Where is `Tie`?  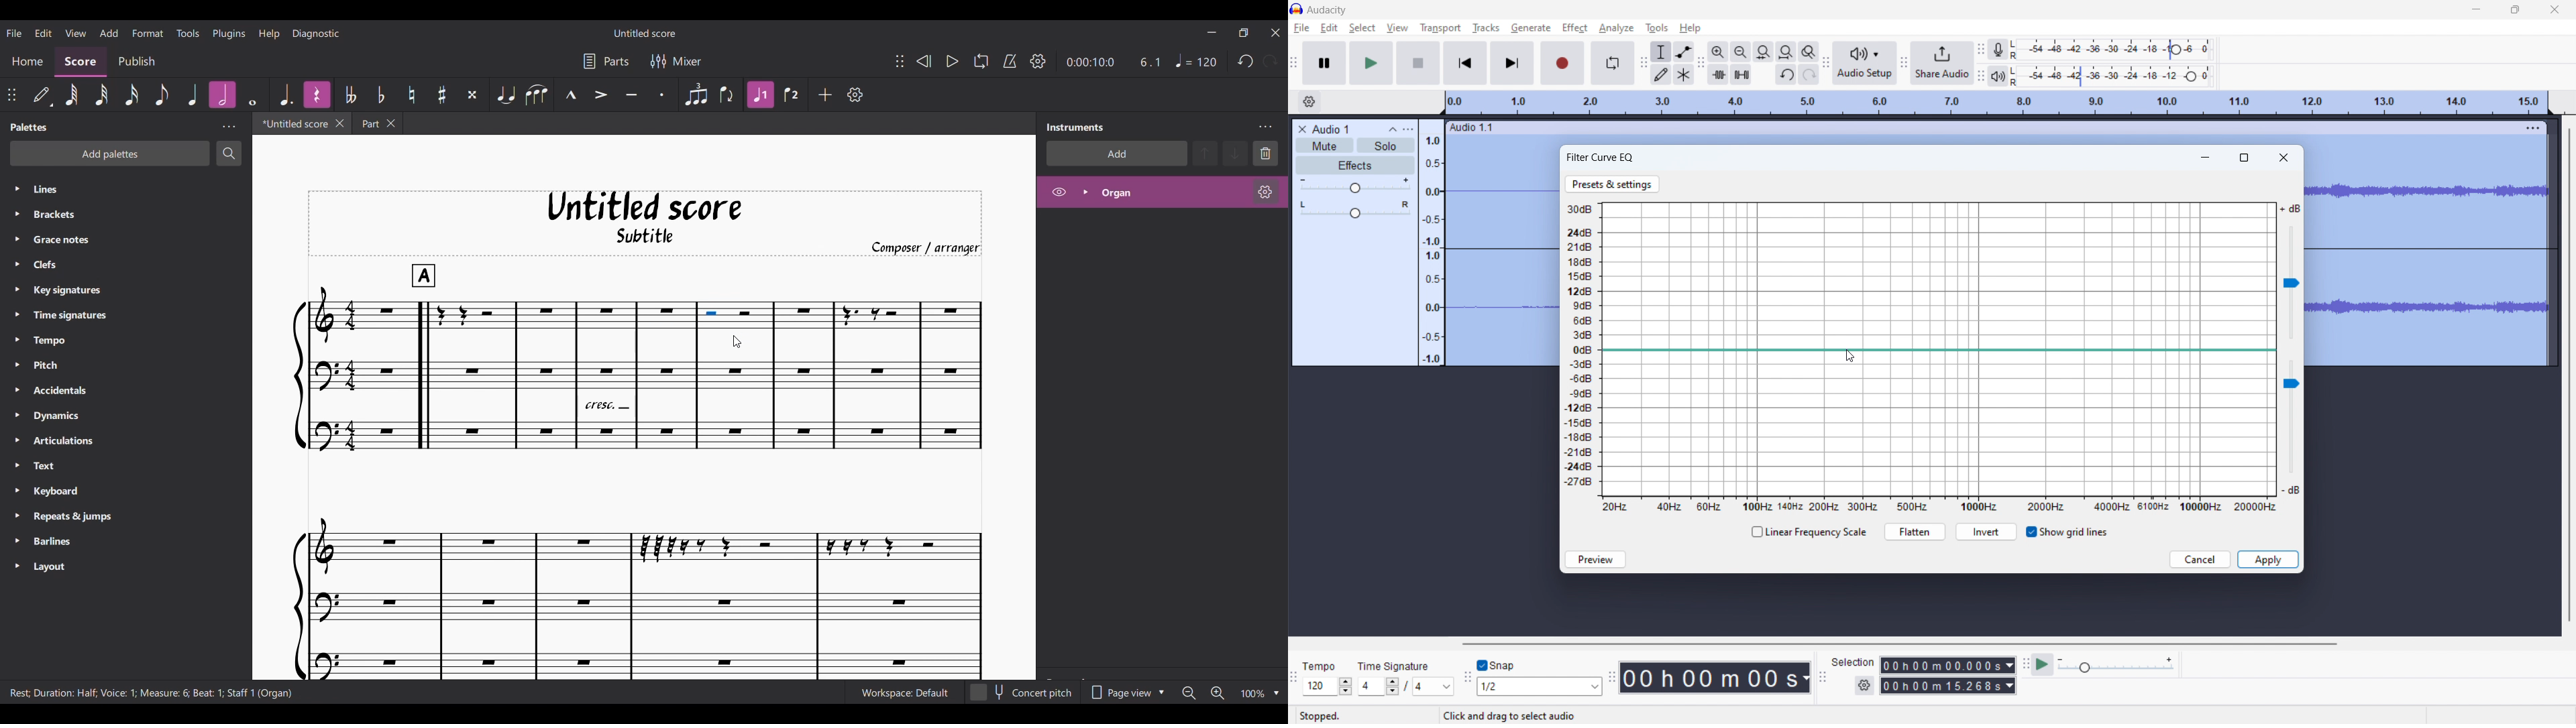 Tie is located at coordinates (506, 95).